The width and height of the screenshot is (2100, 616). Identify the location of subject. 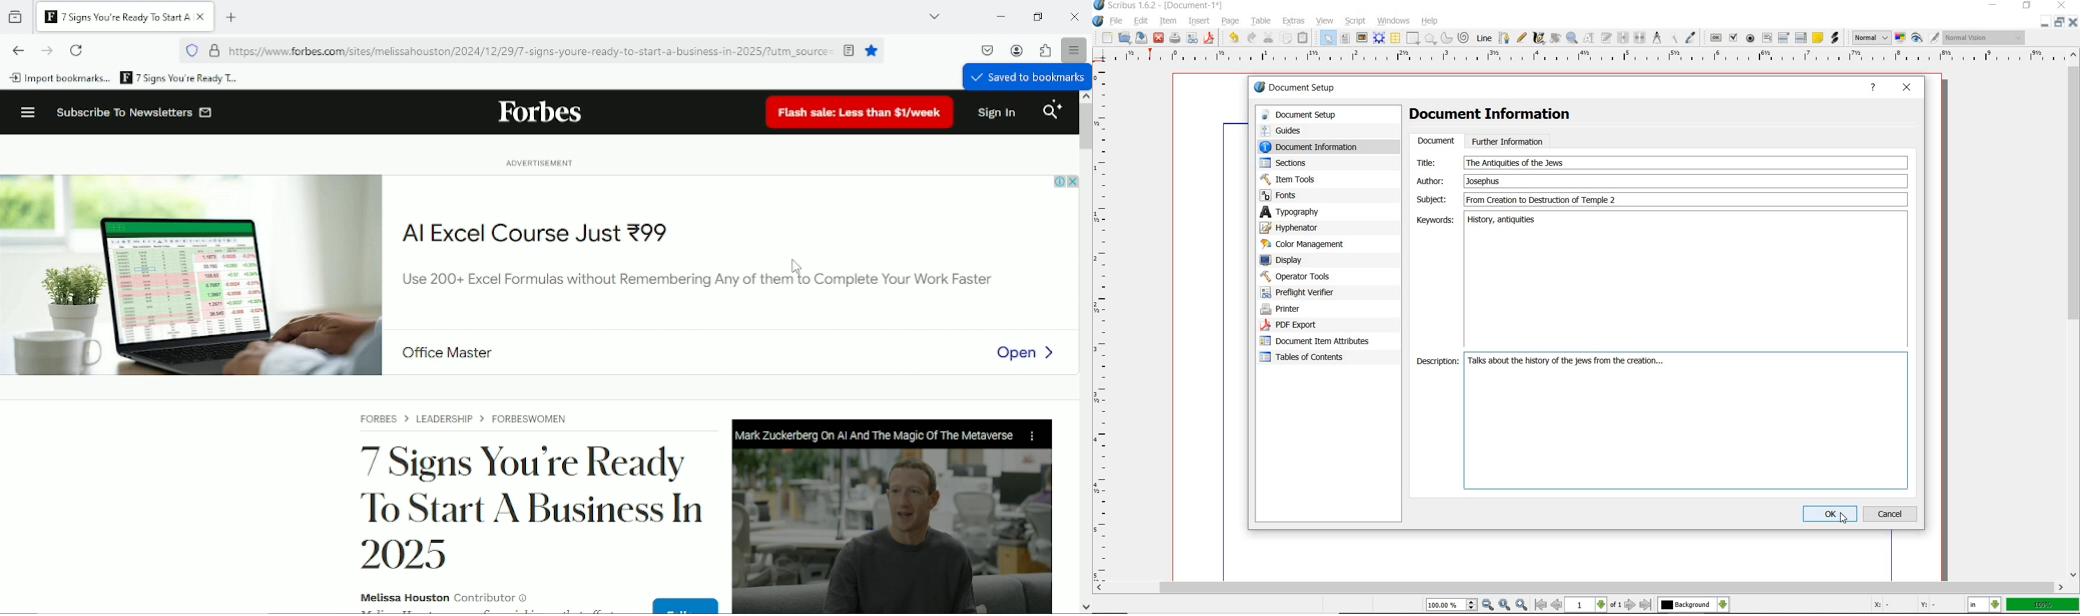
(1431, 199).